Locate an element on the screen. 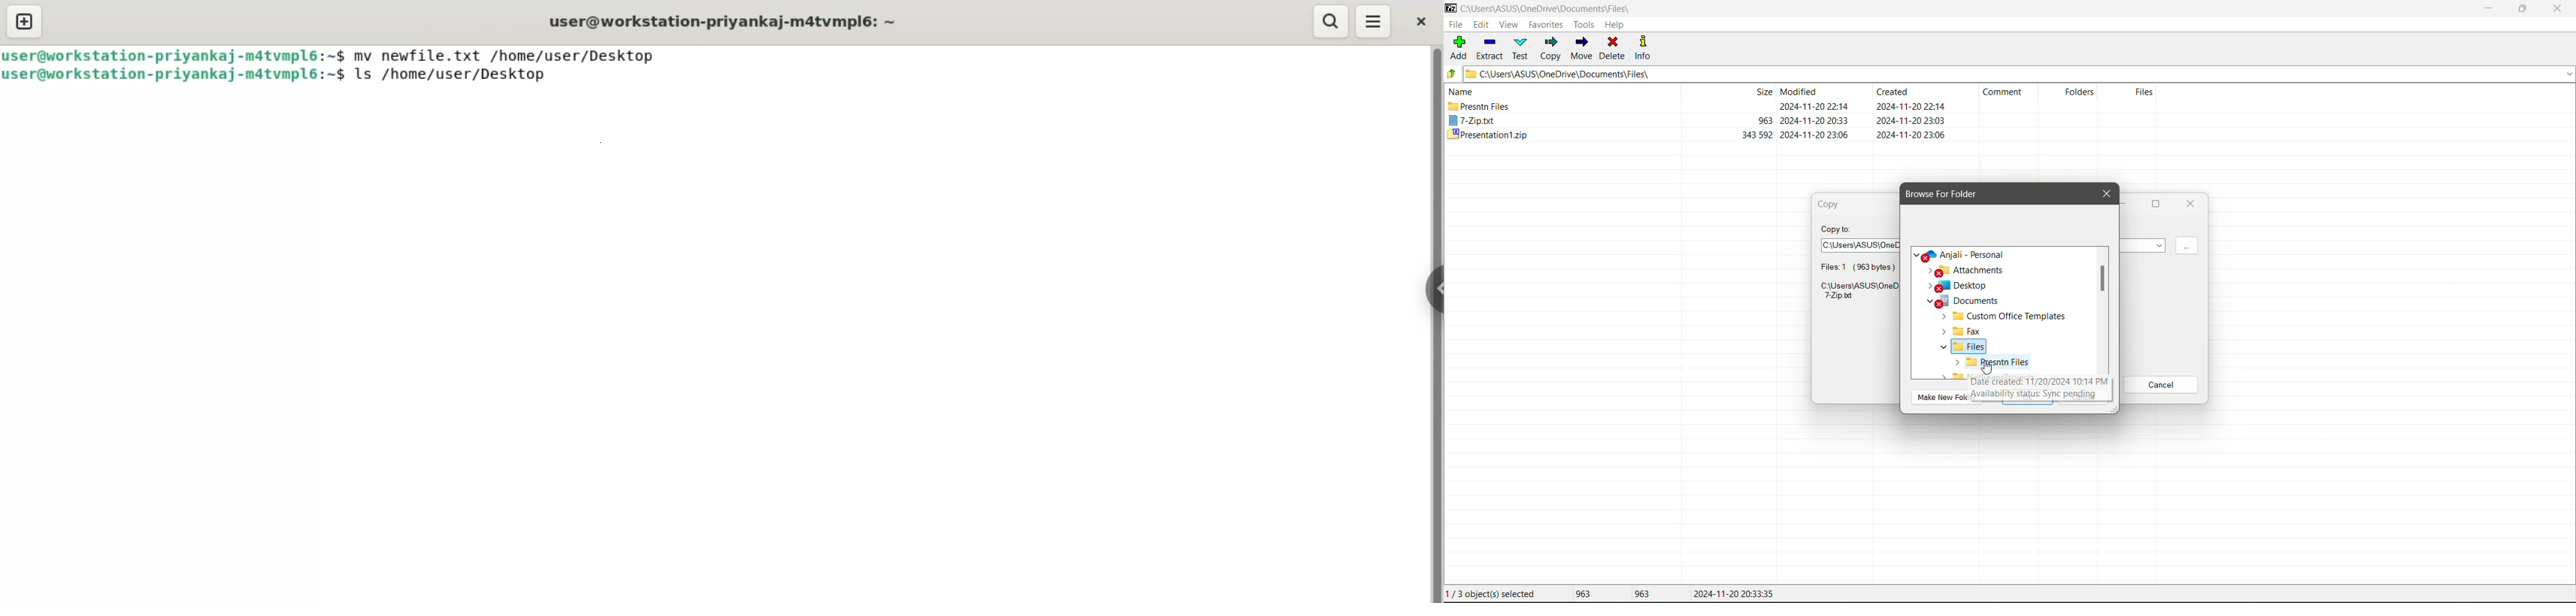 The height and width of the screenshot is (616, 2576). Files is located at coordinates (1961, 347).